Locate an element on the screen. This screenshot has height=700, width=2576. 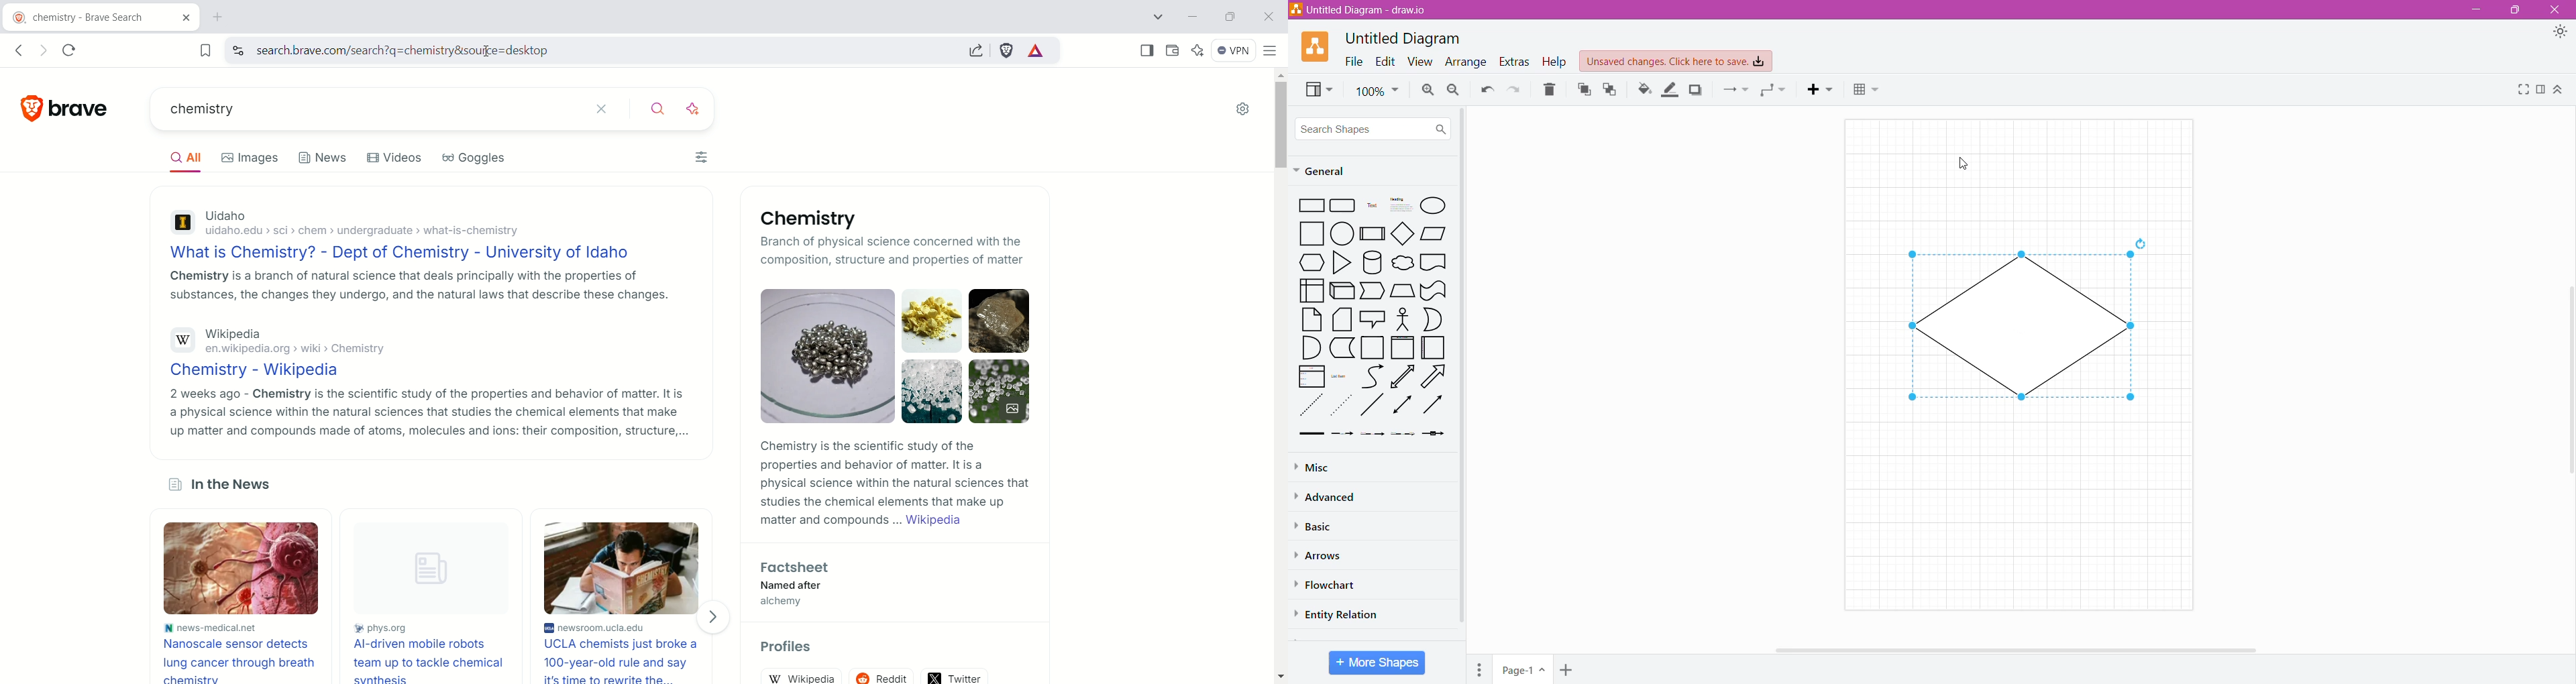
Document is located at coordinates (1434, 264).